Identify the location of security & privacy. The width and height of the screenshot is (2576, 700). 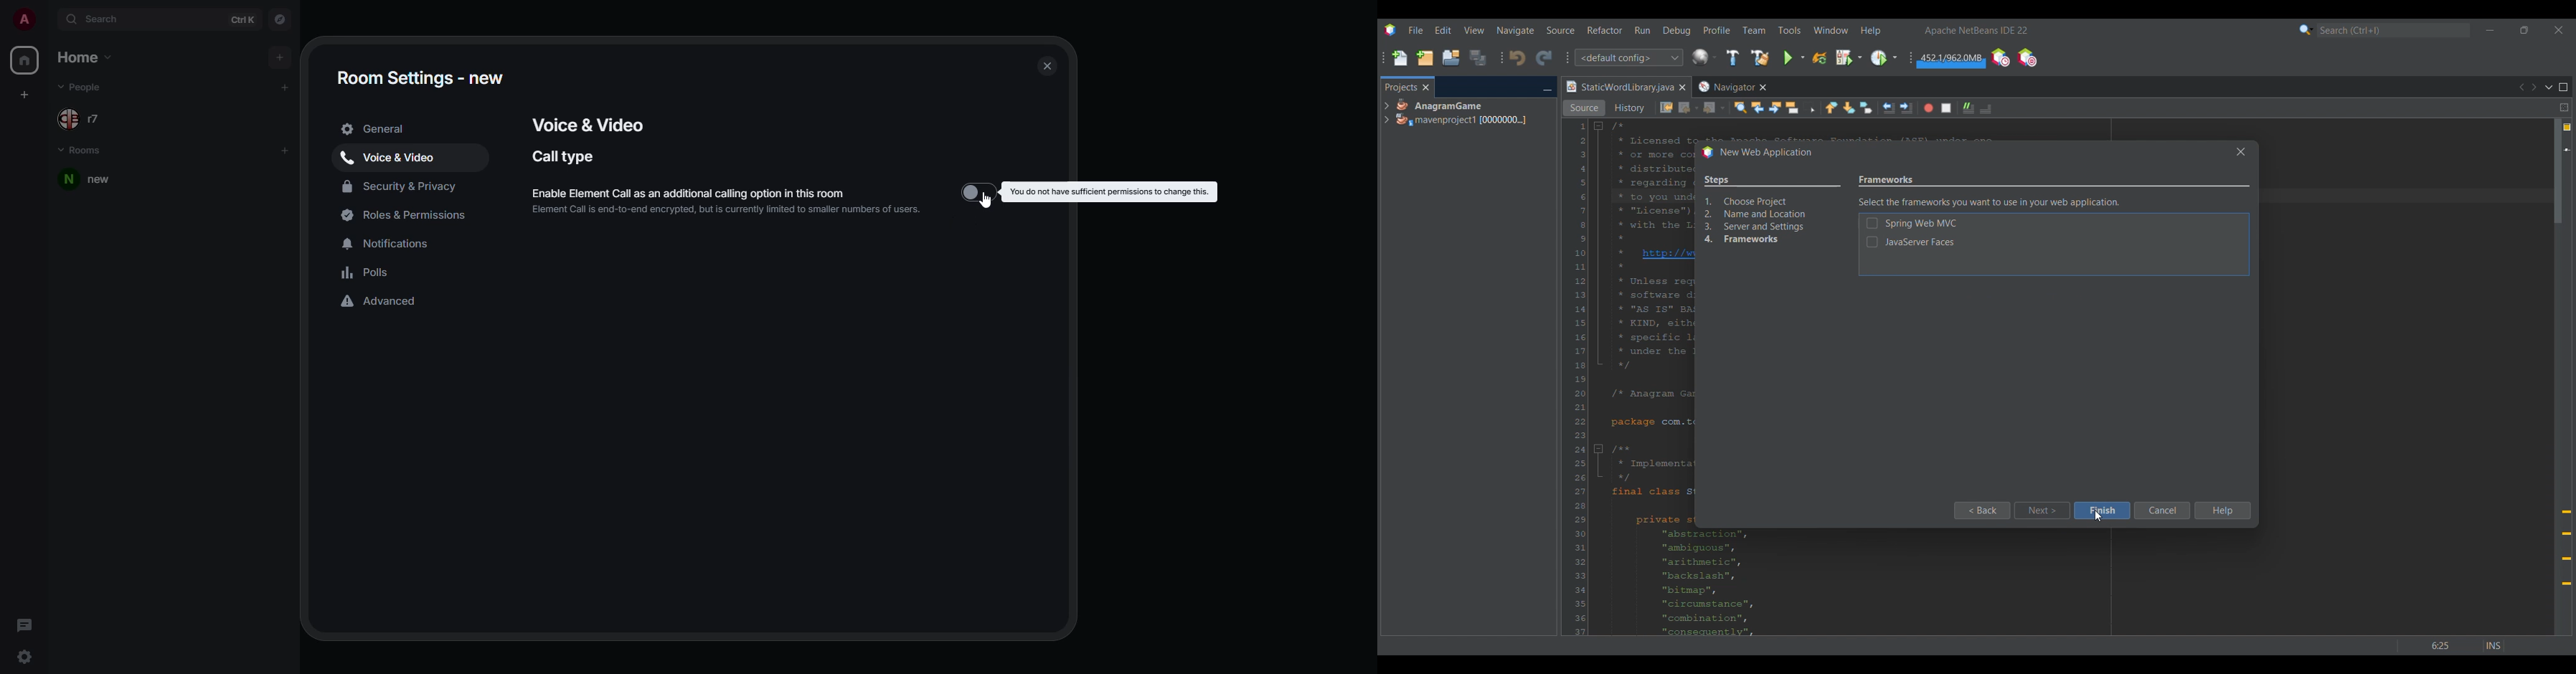
(402, 184).